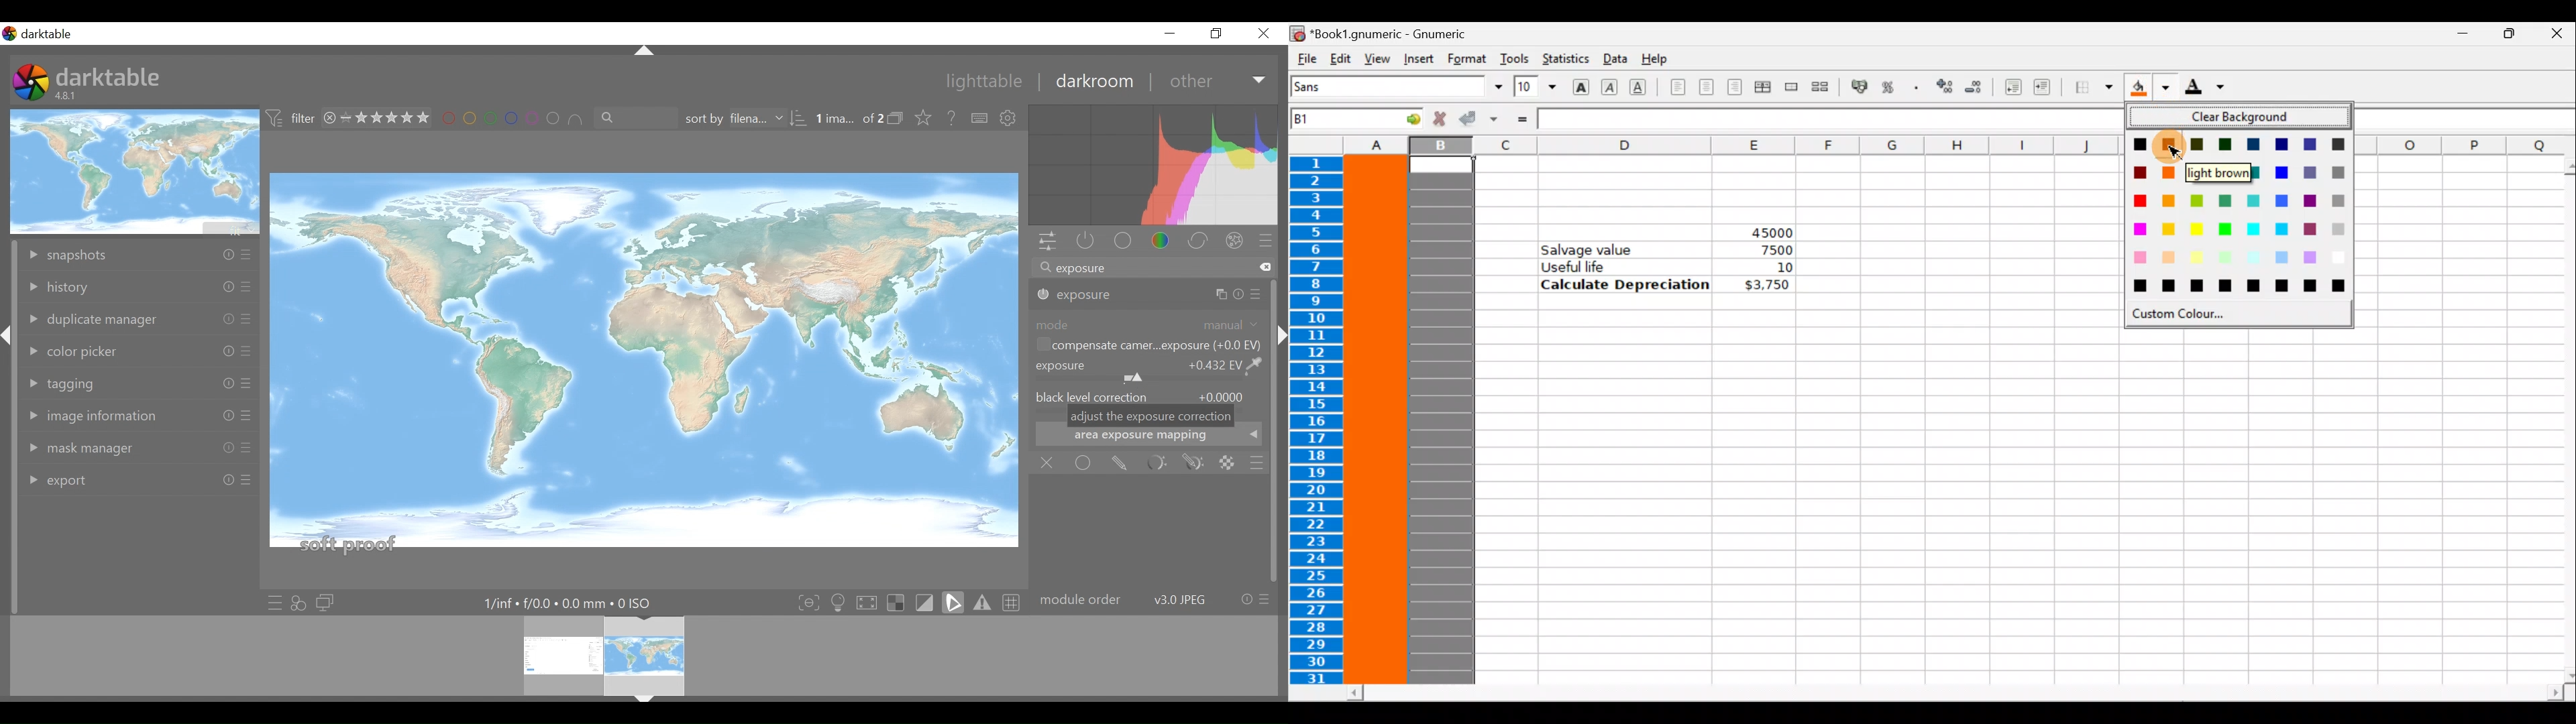  What do you see at coordinates (1124, 242) in the screenshot?
I see `base` at bounding box center [1124, 242].